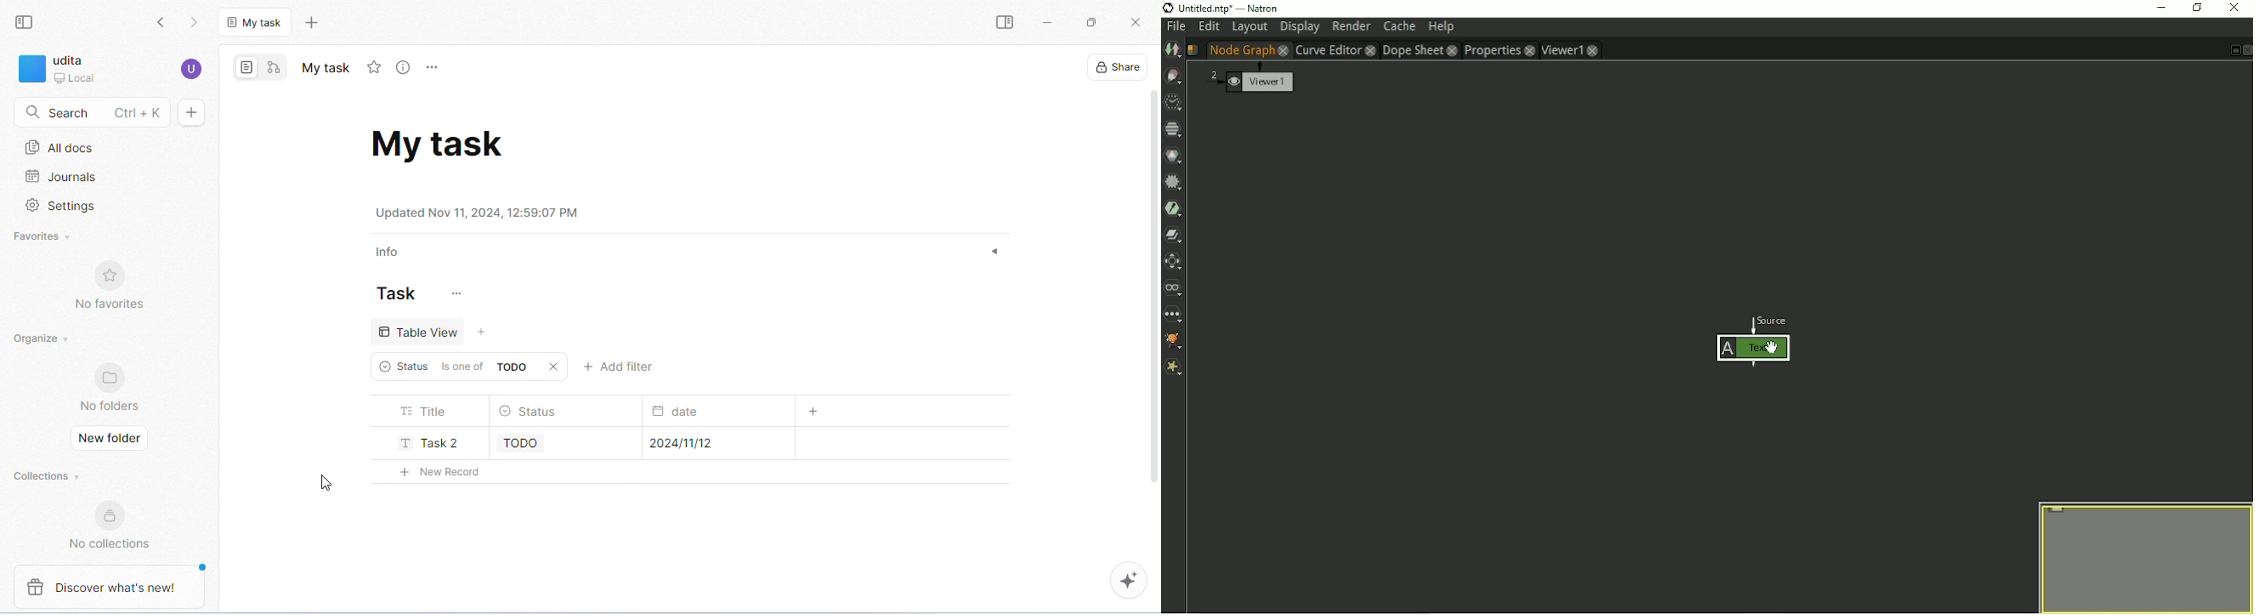 This screenshot has width=2268, height=616. Describe the element at coordinates (1116, 66) in the screenshot. I see `share` at that location.